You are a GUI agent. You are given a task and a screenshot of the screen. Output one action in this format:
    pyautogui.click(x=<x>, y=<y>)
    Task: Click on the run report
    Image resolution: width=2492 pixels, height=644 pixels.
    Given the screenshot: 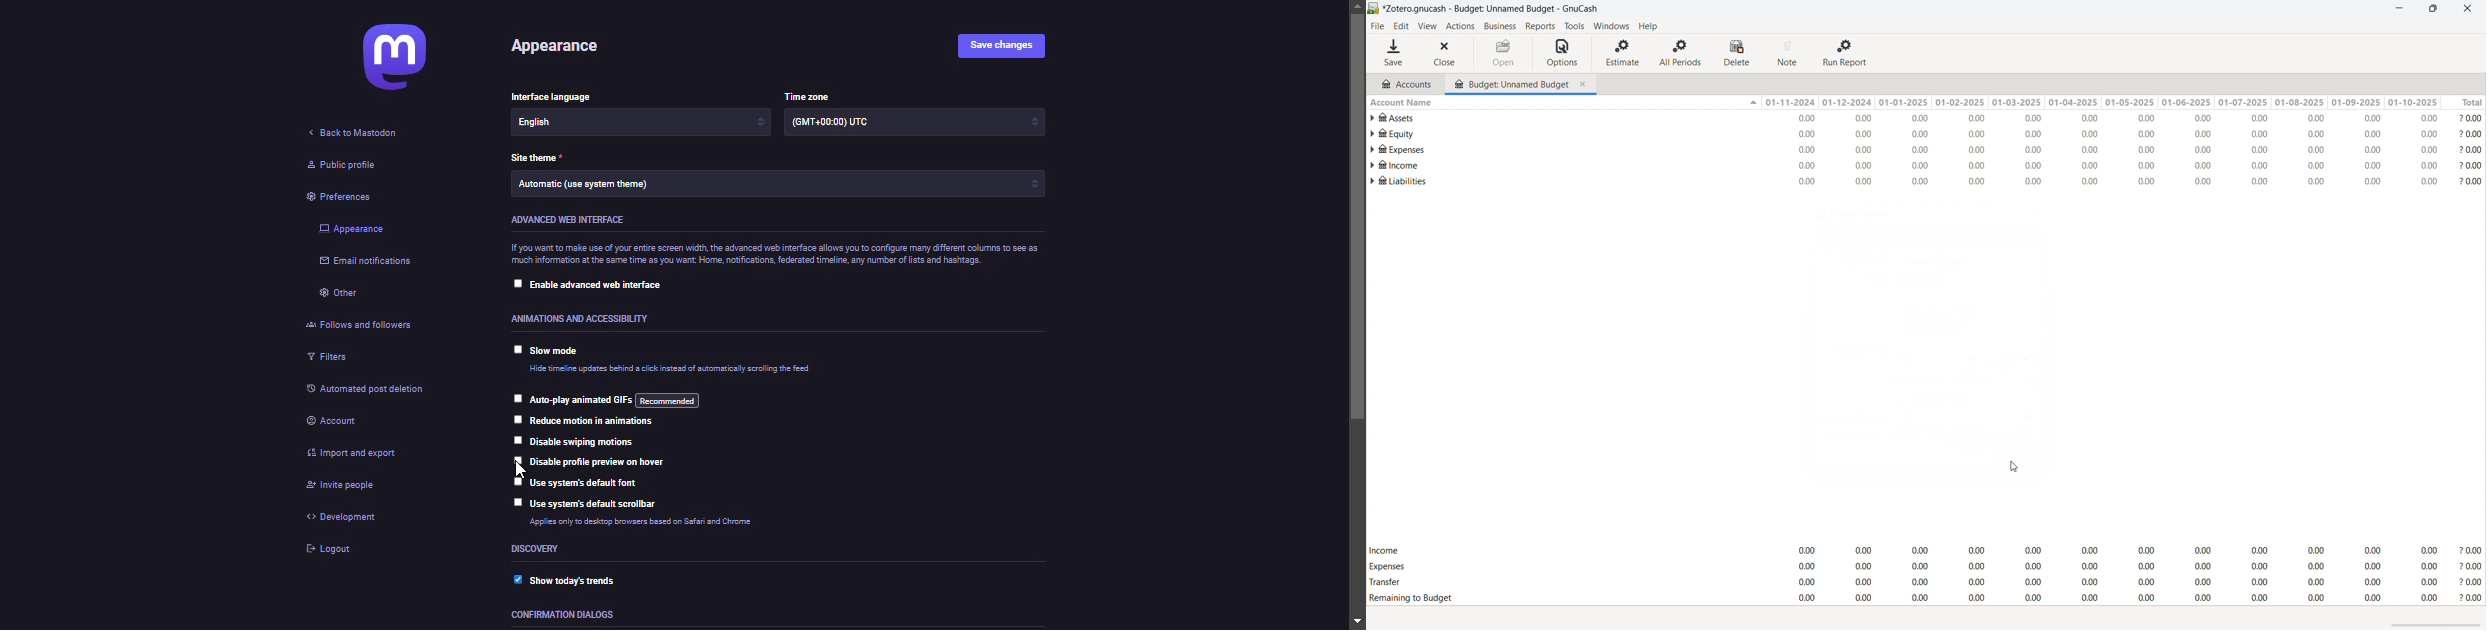 What is the action you would take?
    pyautogui.click(x=1846, y=53)
    